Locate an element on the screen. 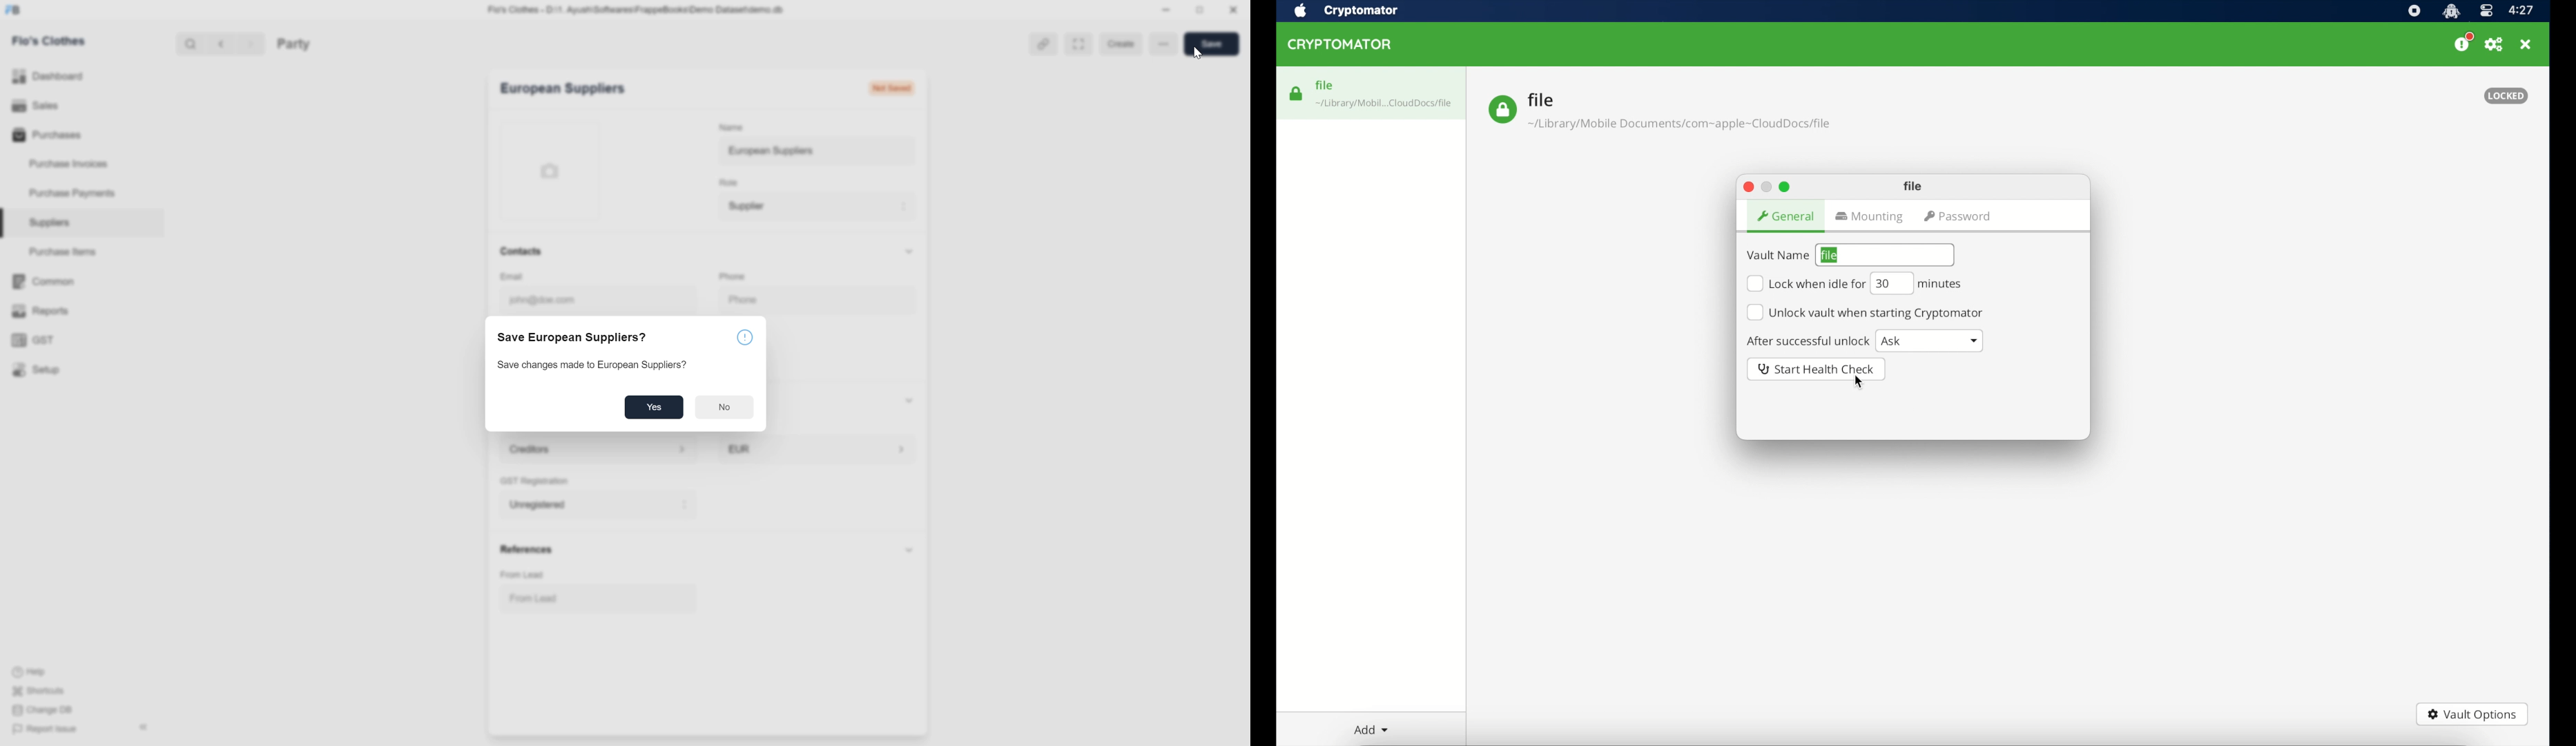 The image size is (2576, 756). Save European Suppliers? is located at coordinates (573, 338).